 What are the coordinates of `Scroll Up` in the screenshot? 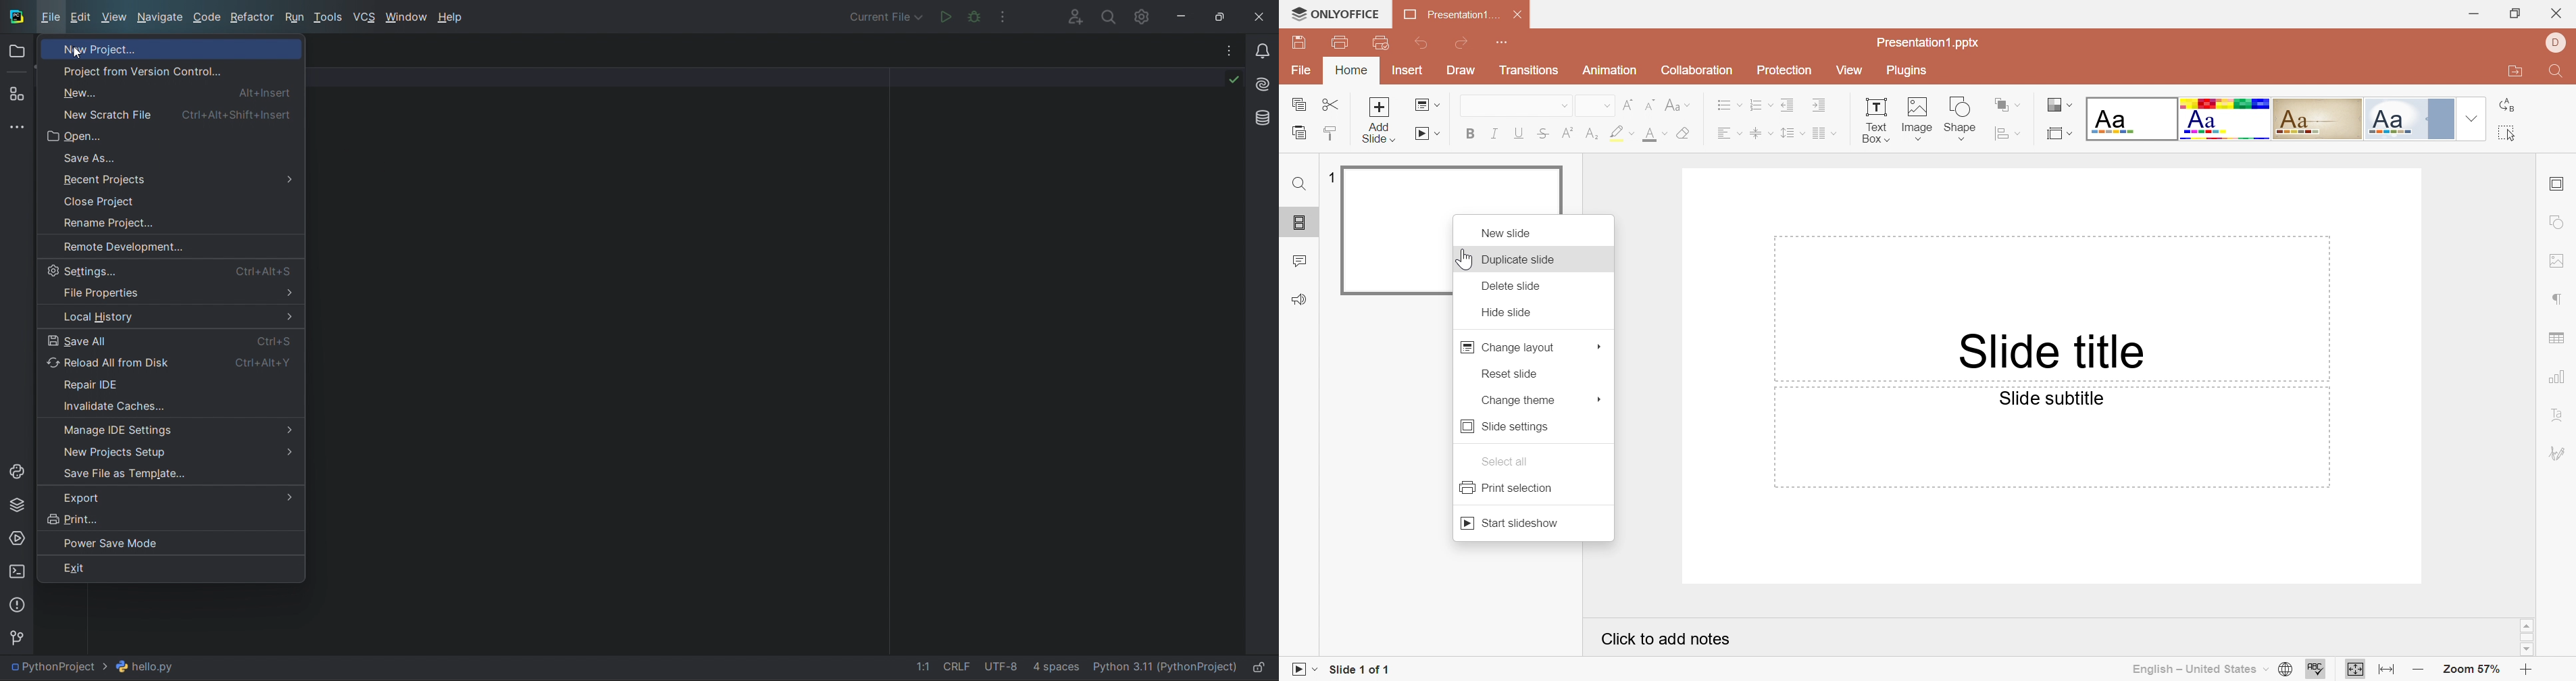 It's located at (2522, 624).